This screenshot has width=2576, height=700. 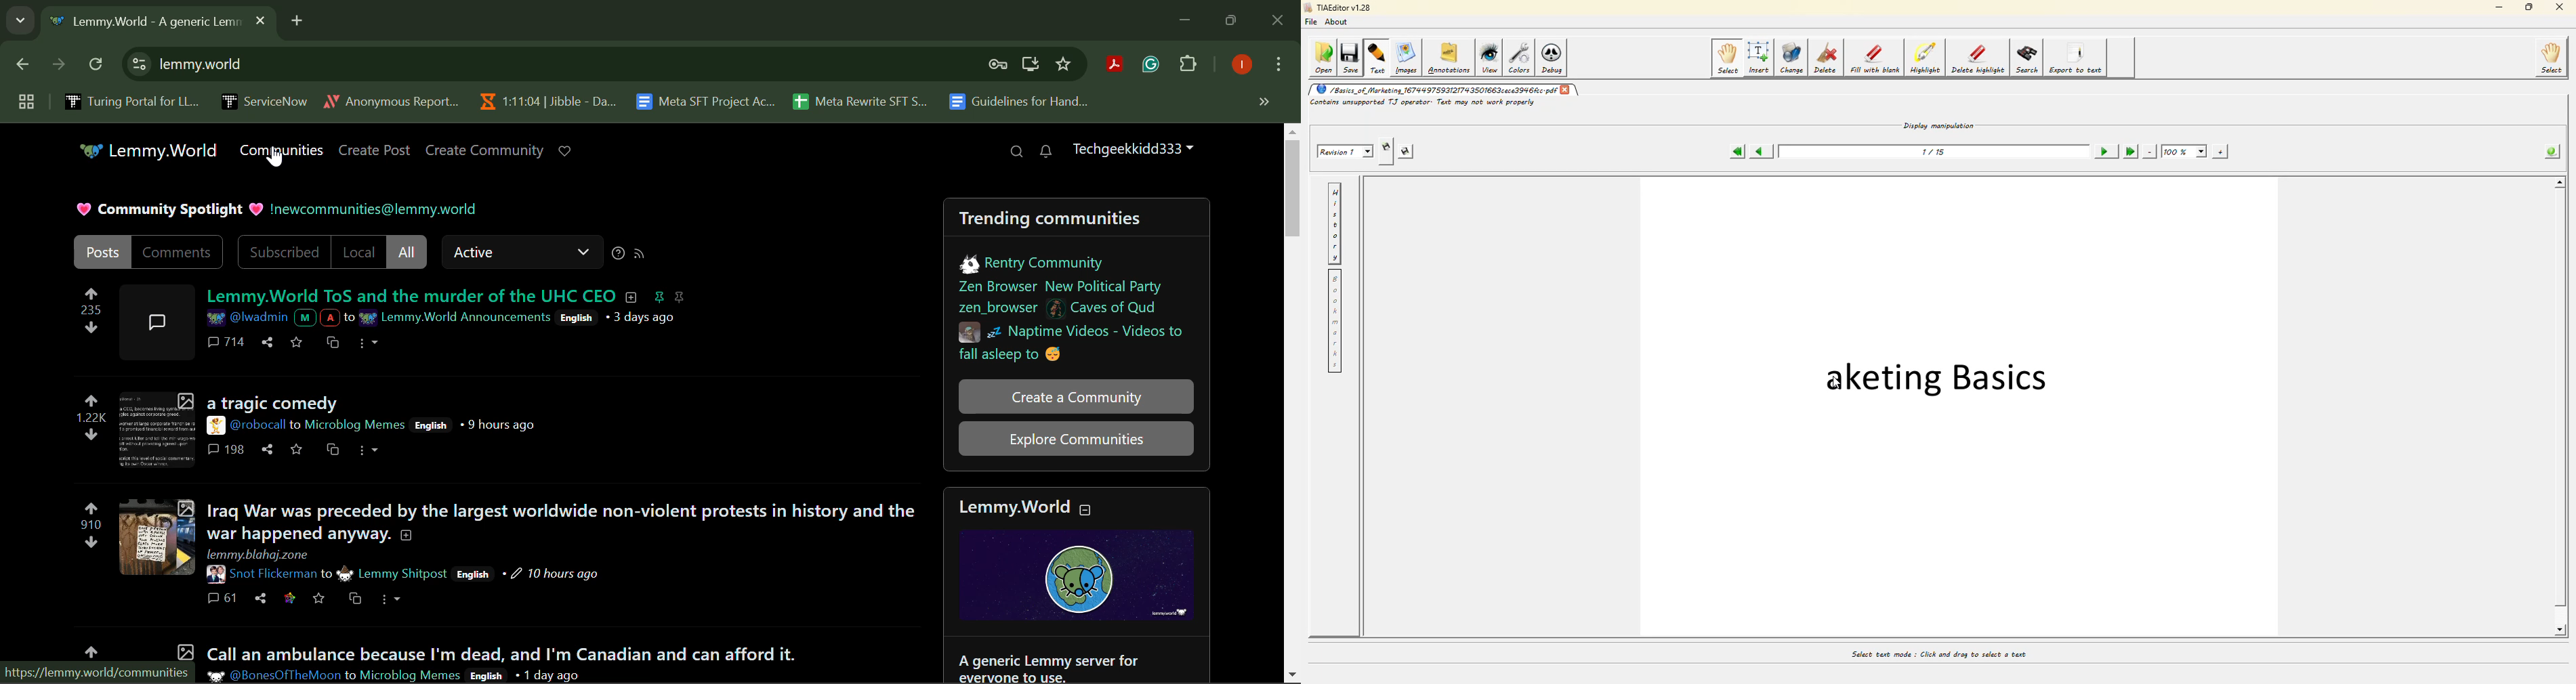 I want to click on open, so click(x=1323, y=57).